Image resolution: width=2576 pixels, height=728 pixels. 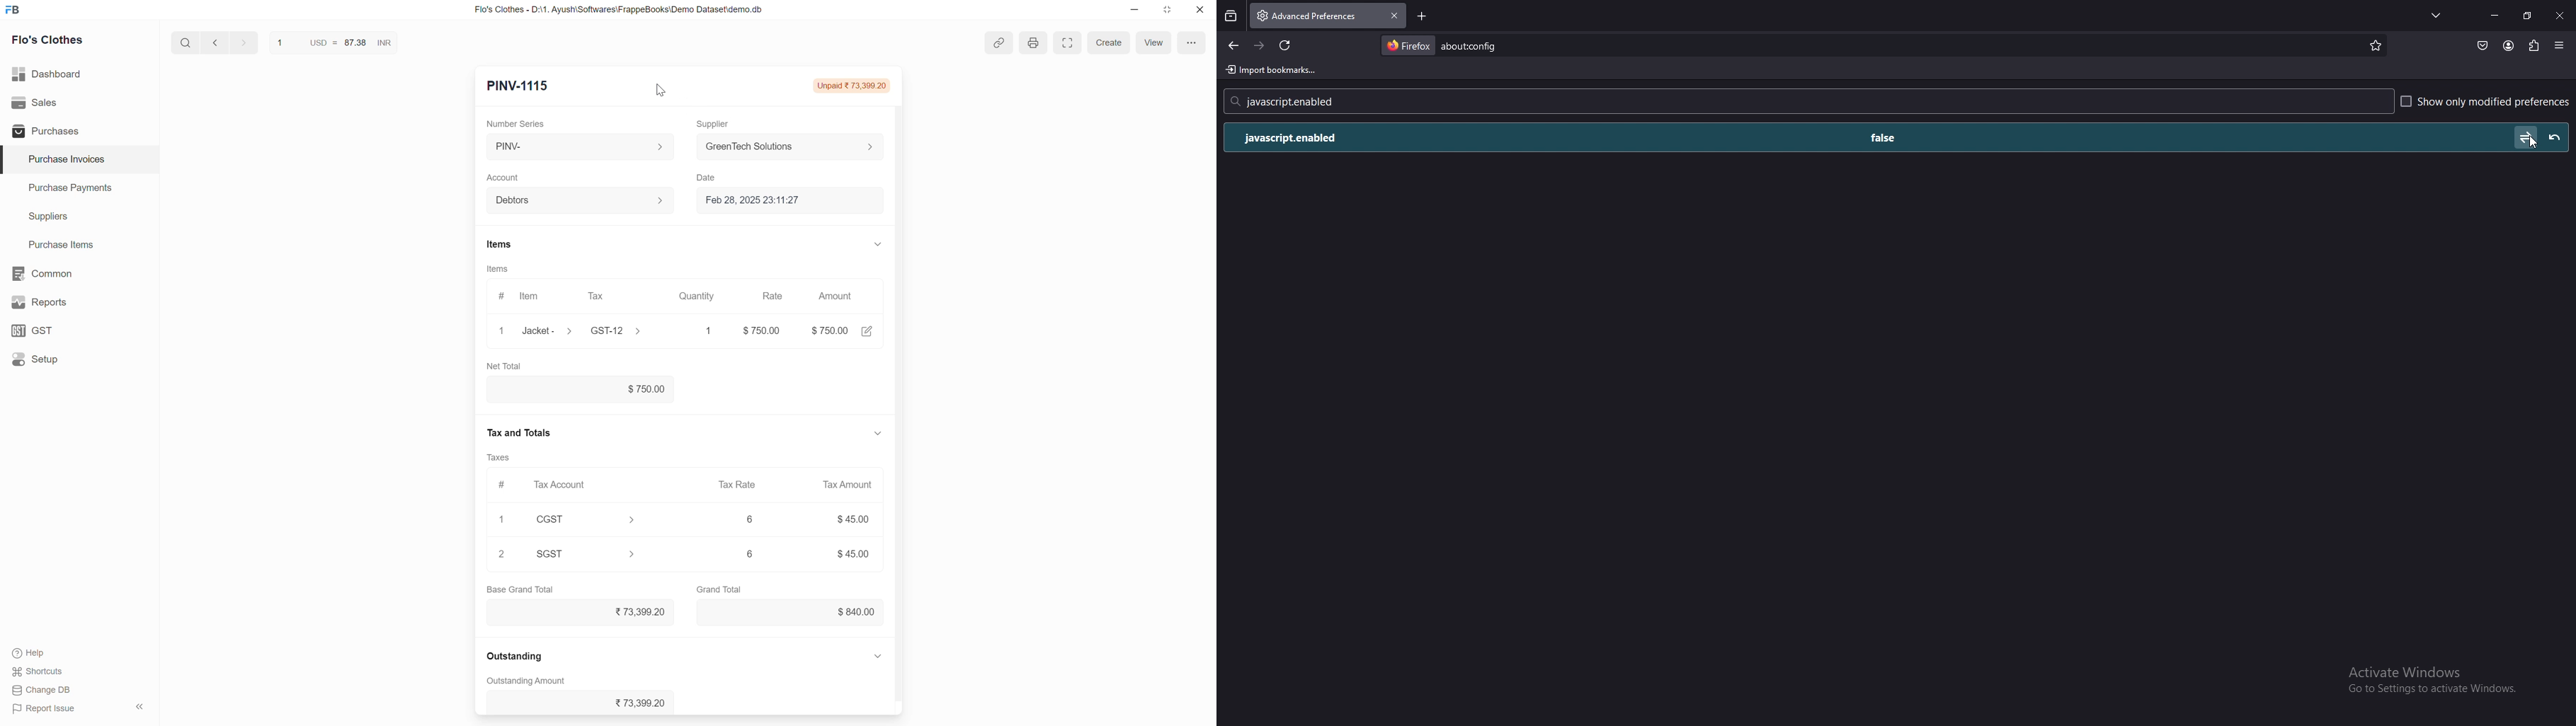 I want to click on Tax Account, so click(x=582, y=485).